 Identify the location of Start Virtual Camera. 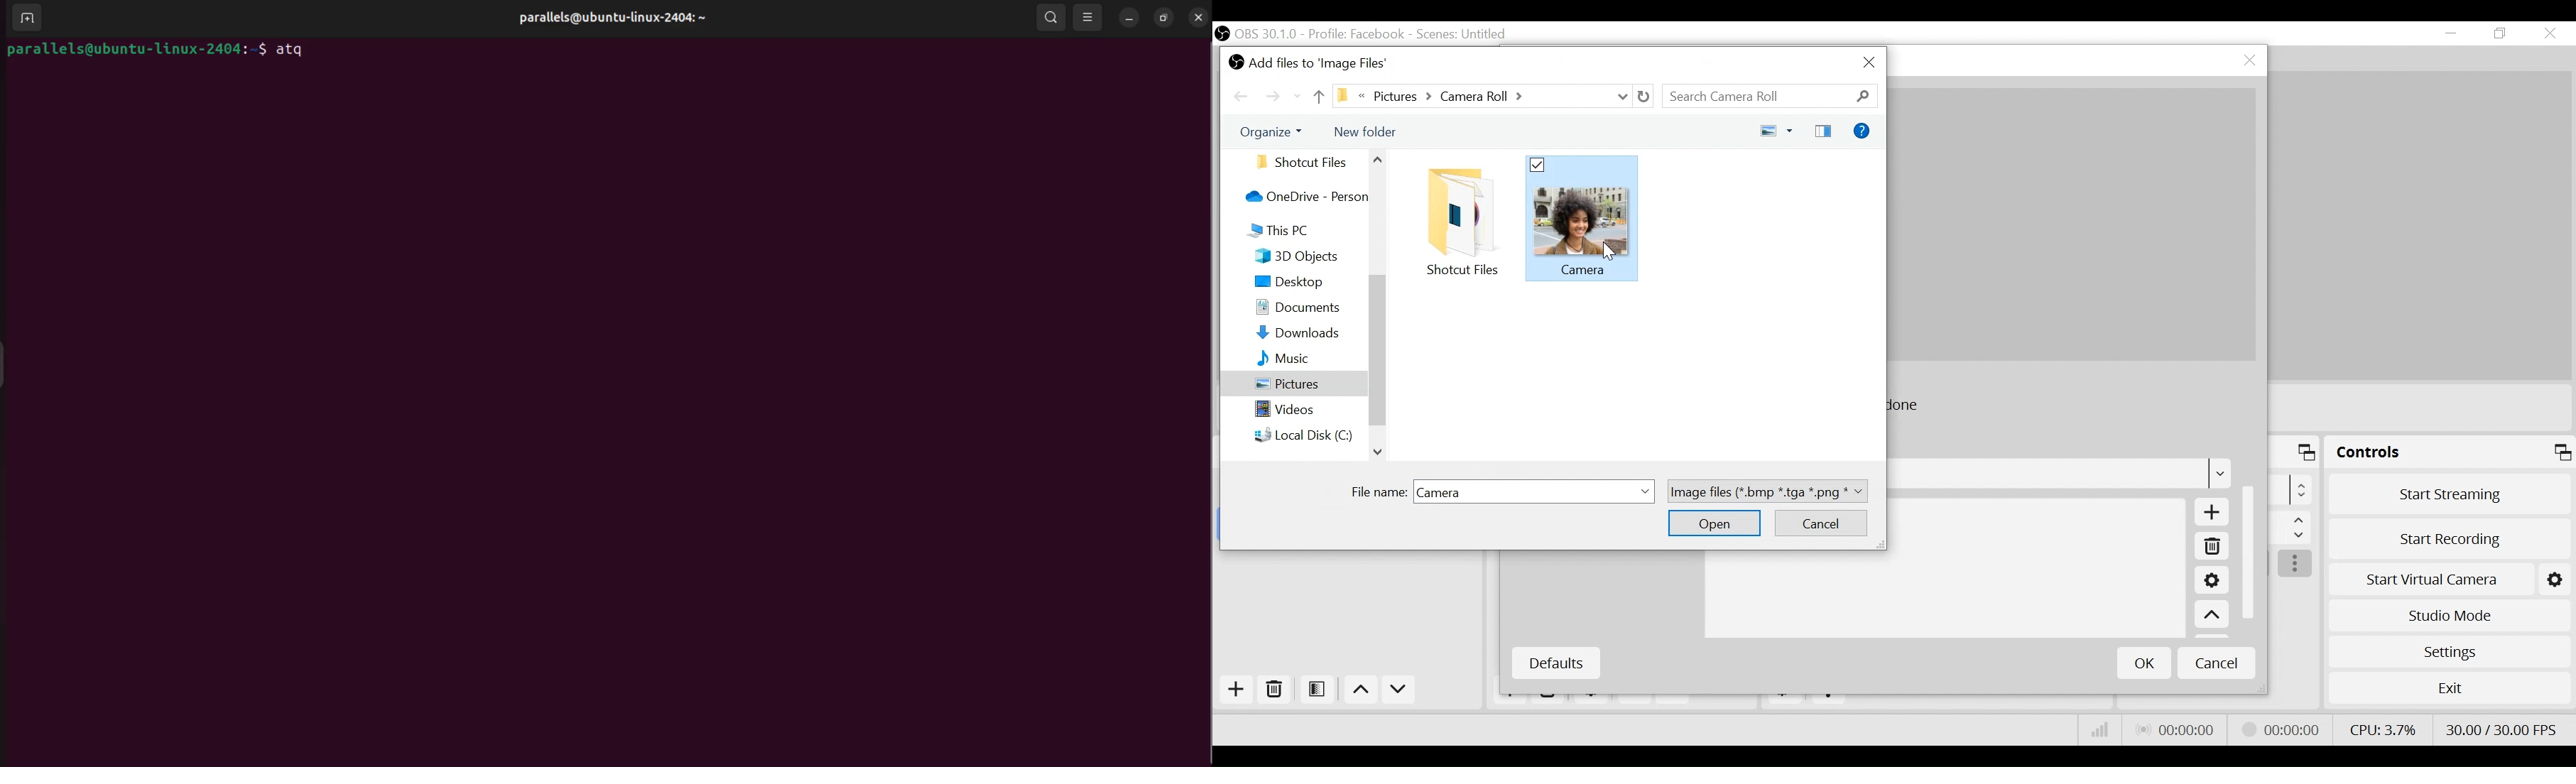
(2450, 577).